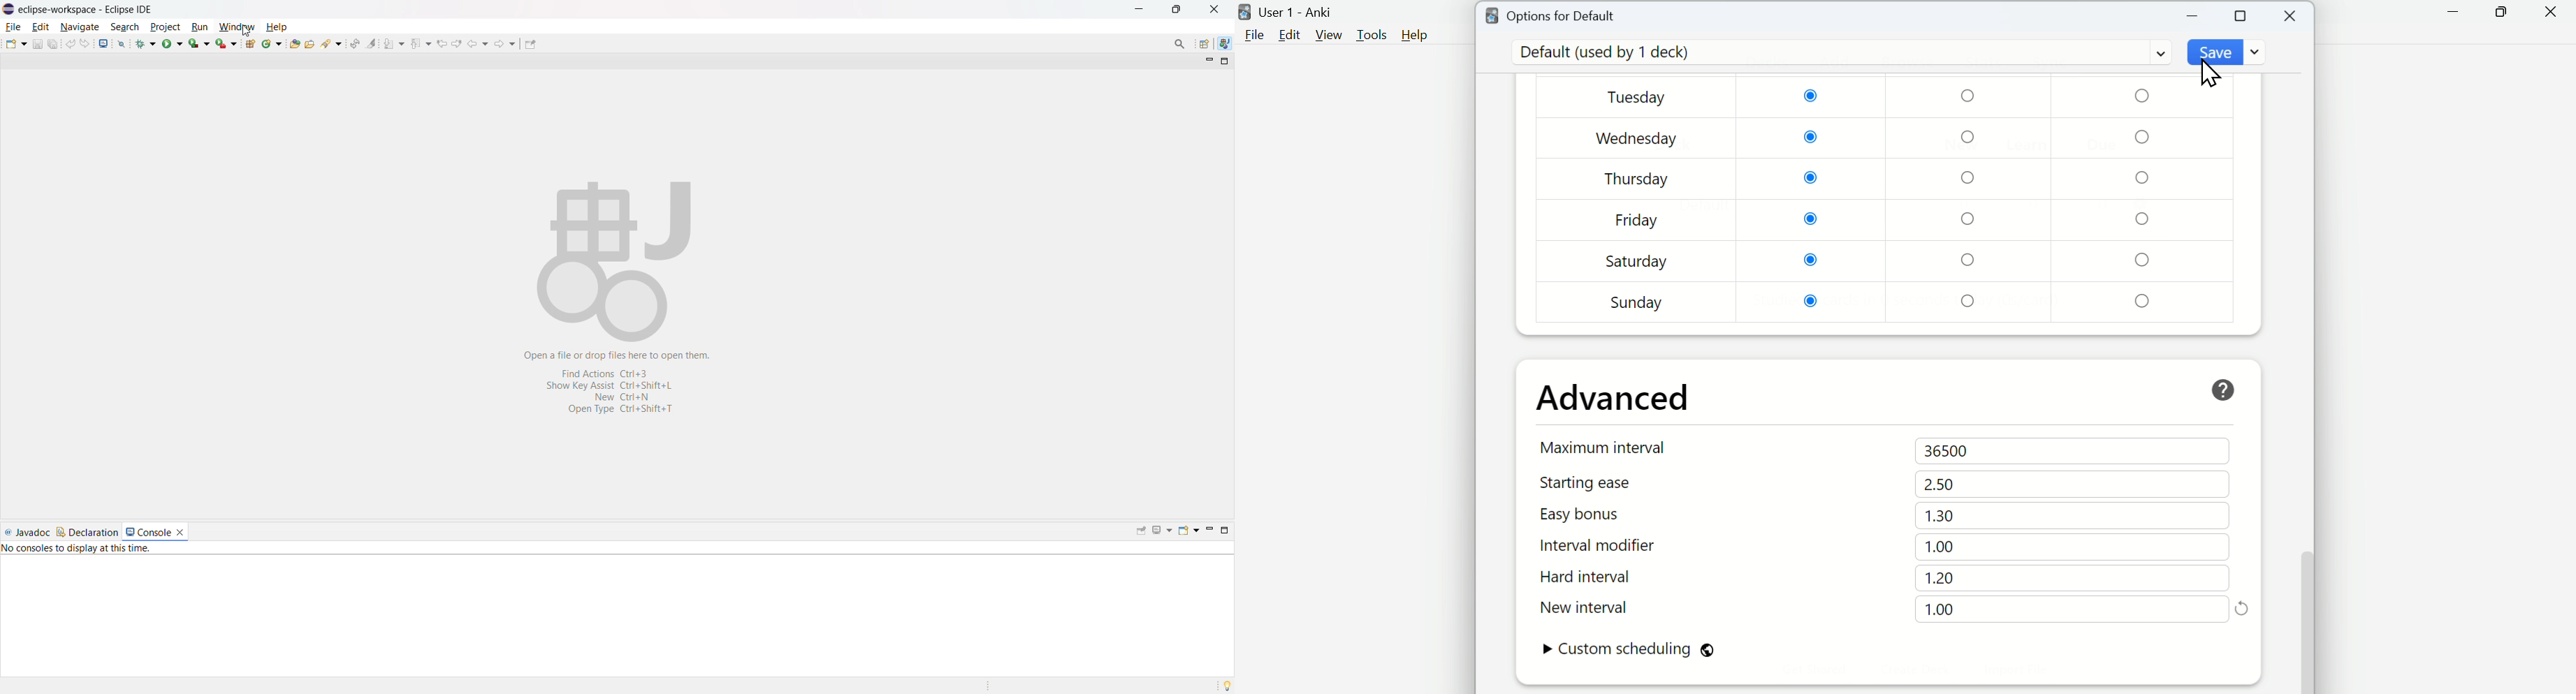  I want to click on help, so click(2223, 390).